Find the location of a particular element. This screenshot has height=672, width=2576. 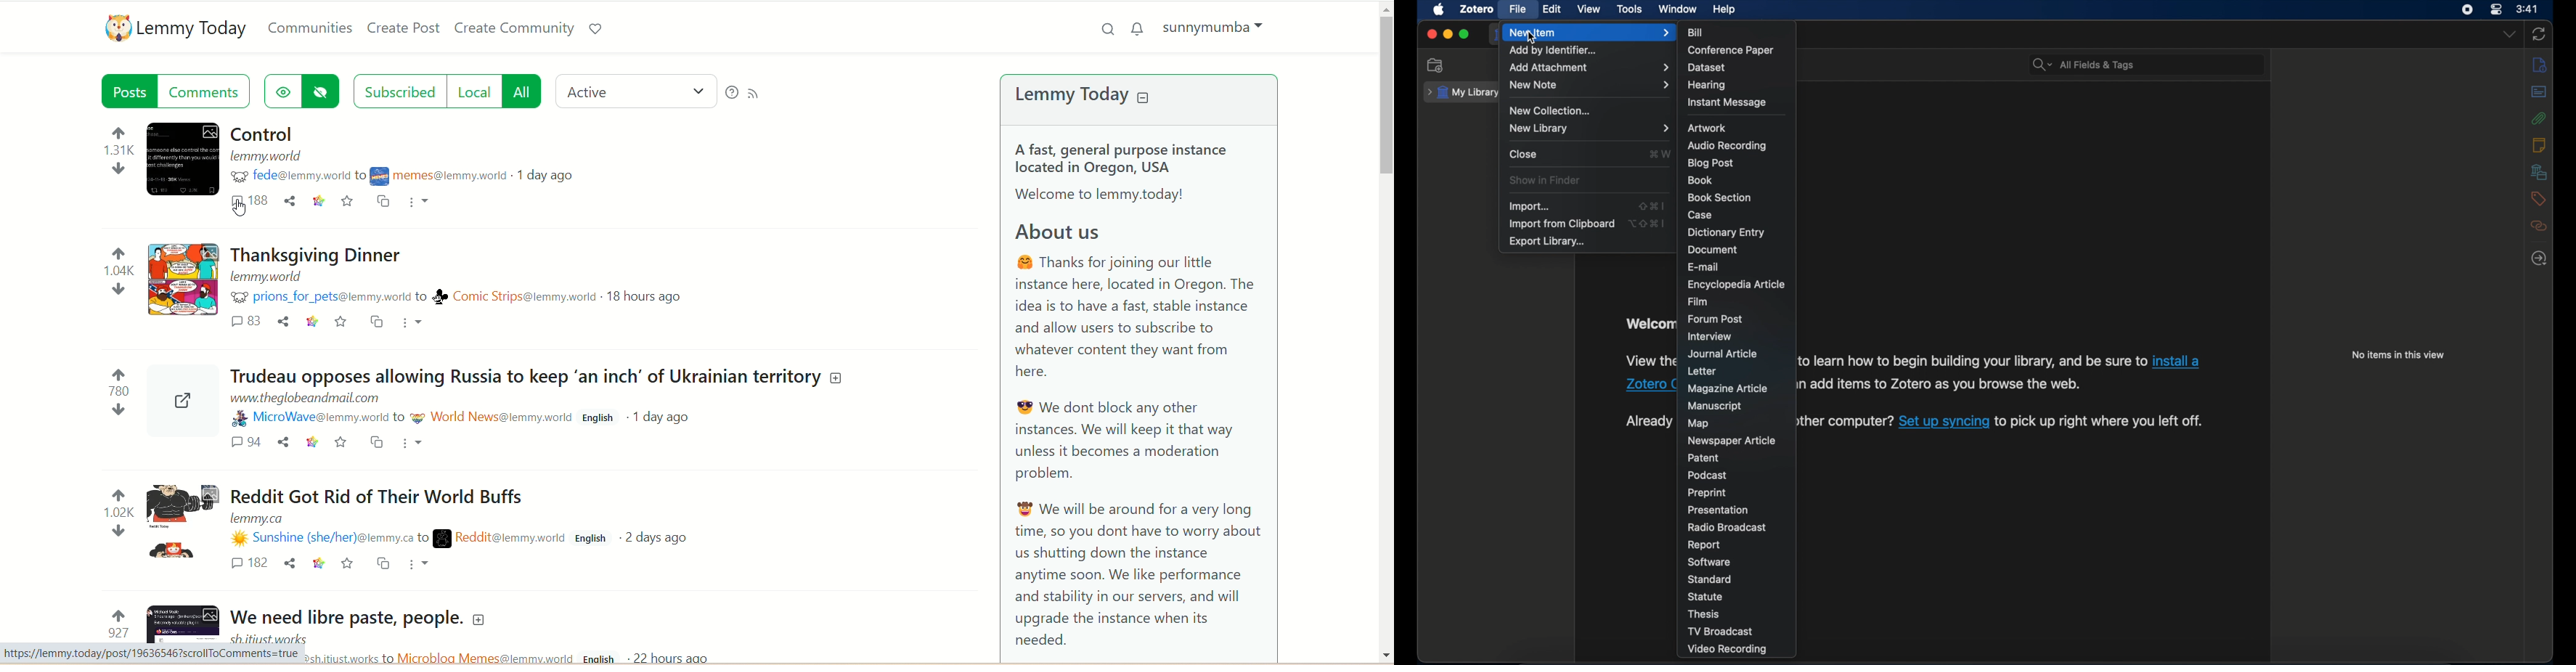

tv broadcast is located at coordinates (1720, 631).